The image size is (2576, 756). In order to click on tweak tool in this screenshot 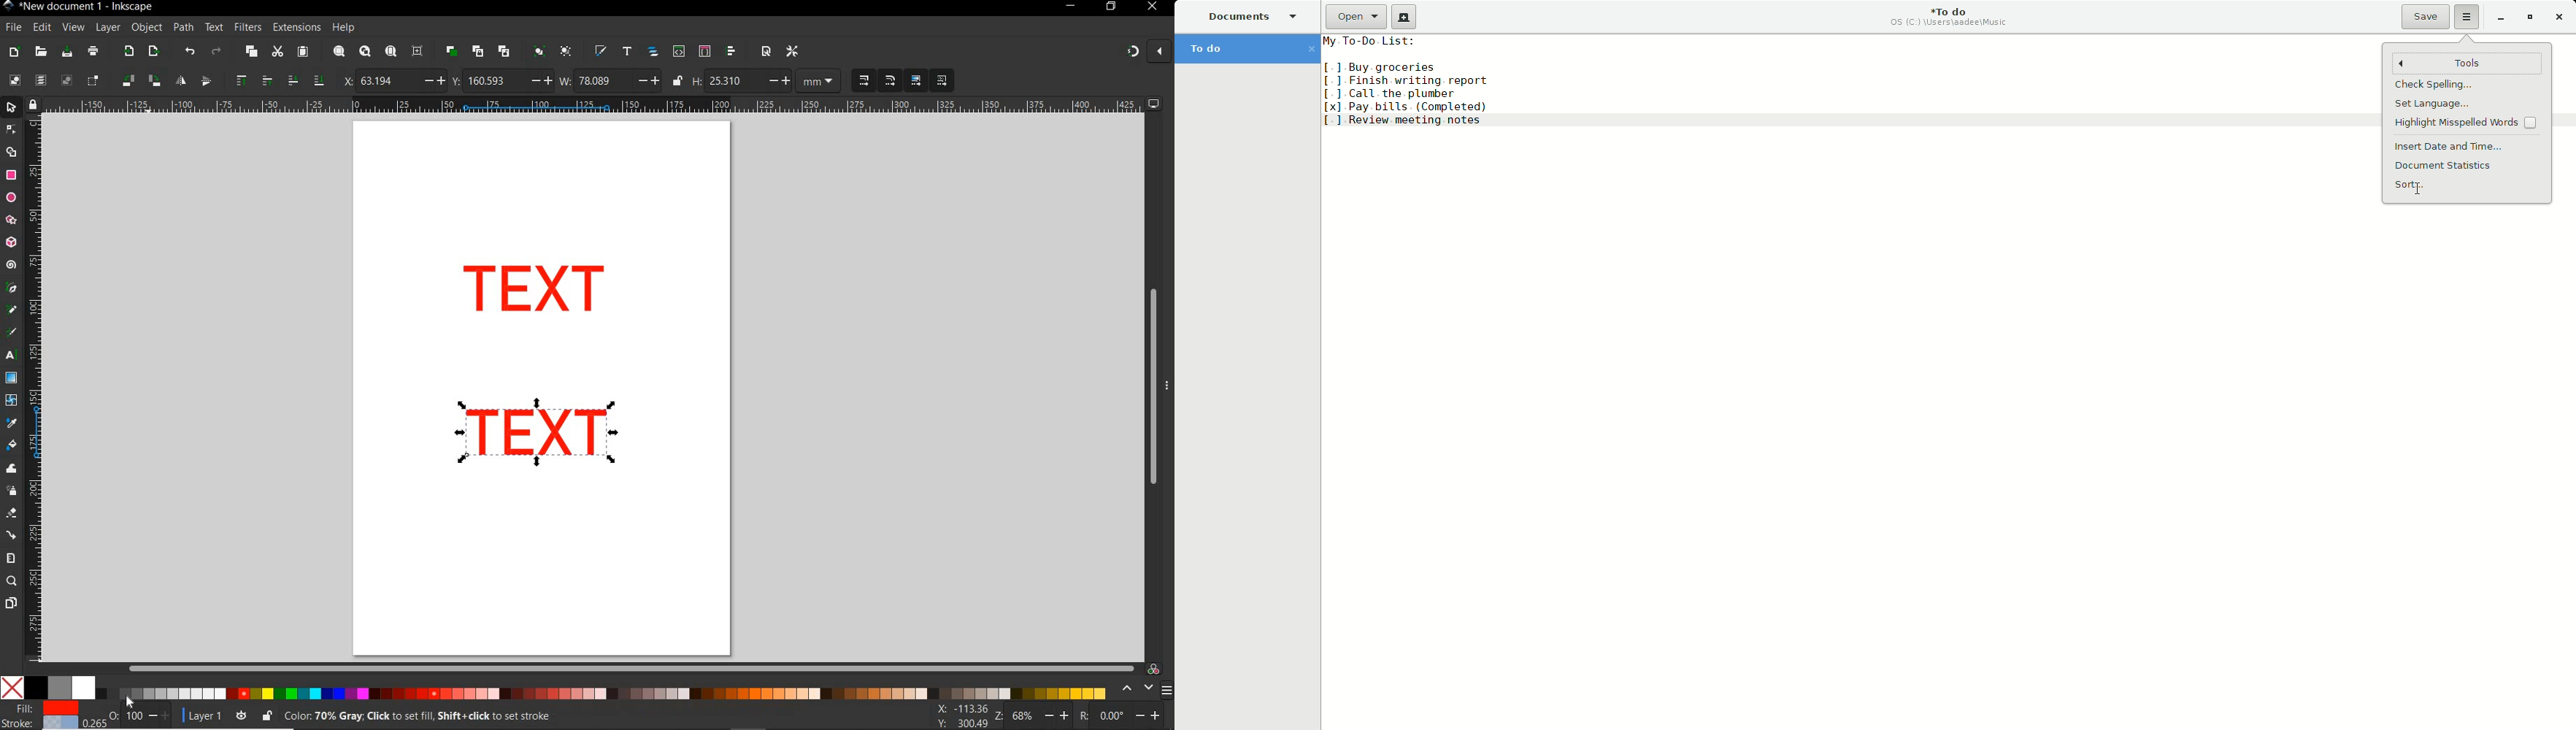, I will do `click(11, 469)`.